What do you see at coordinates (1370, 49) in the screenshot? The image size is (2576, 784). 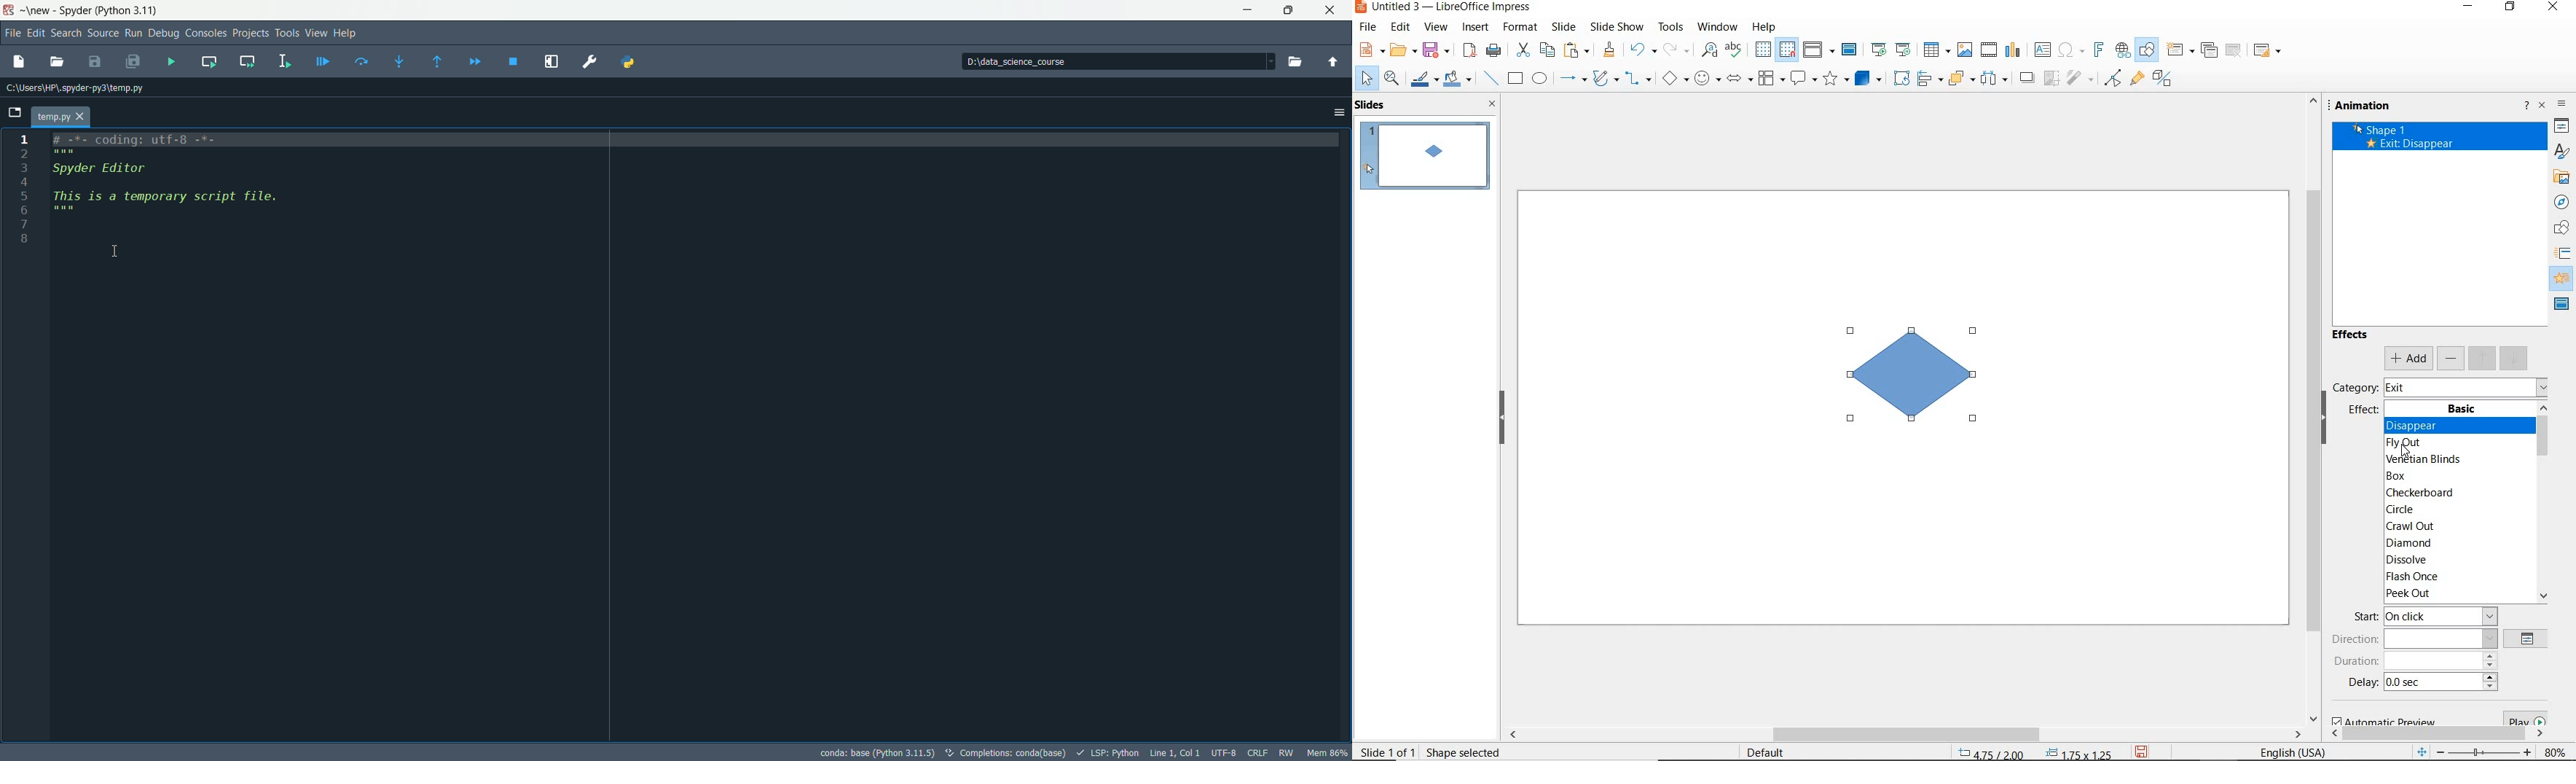 I see `new` at bounding box center [1370, 49].